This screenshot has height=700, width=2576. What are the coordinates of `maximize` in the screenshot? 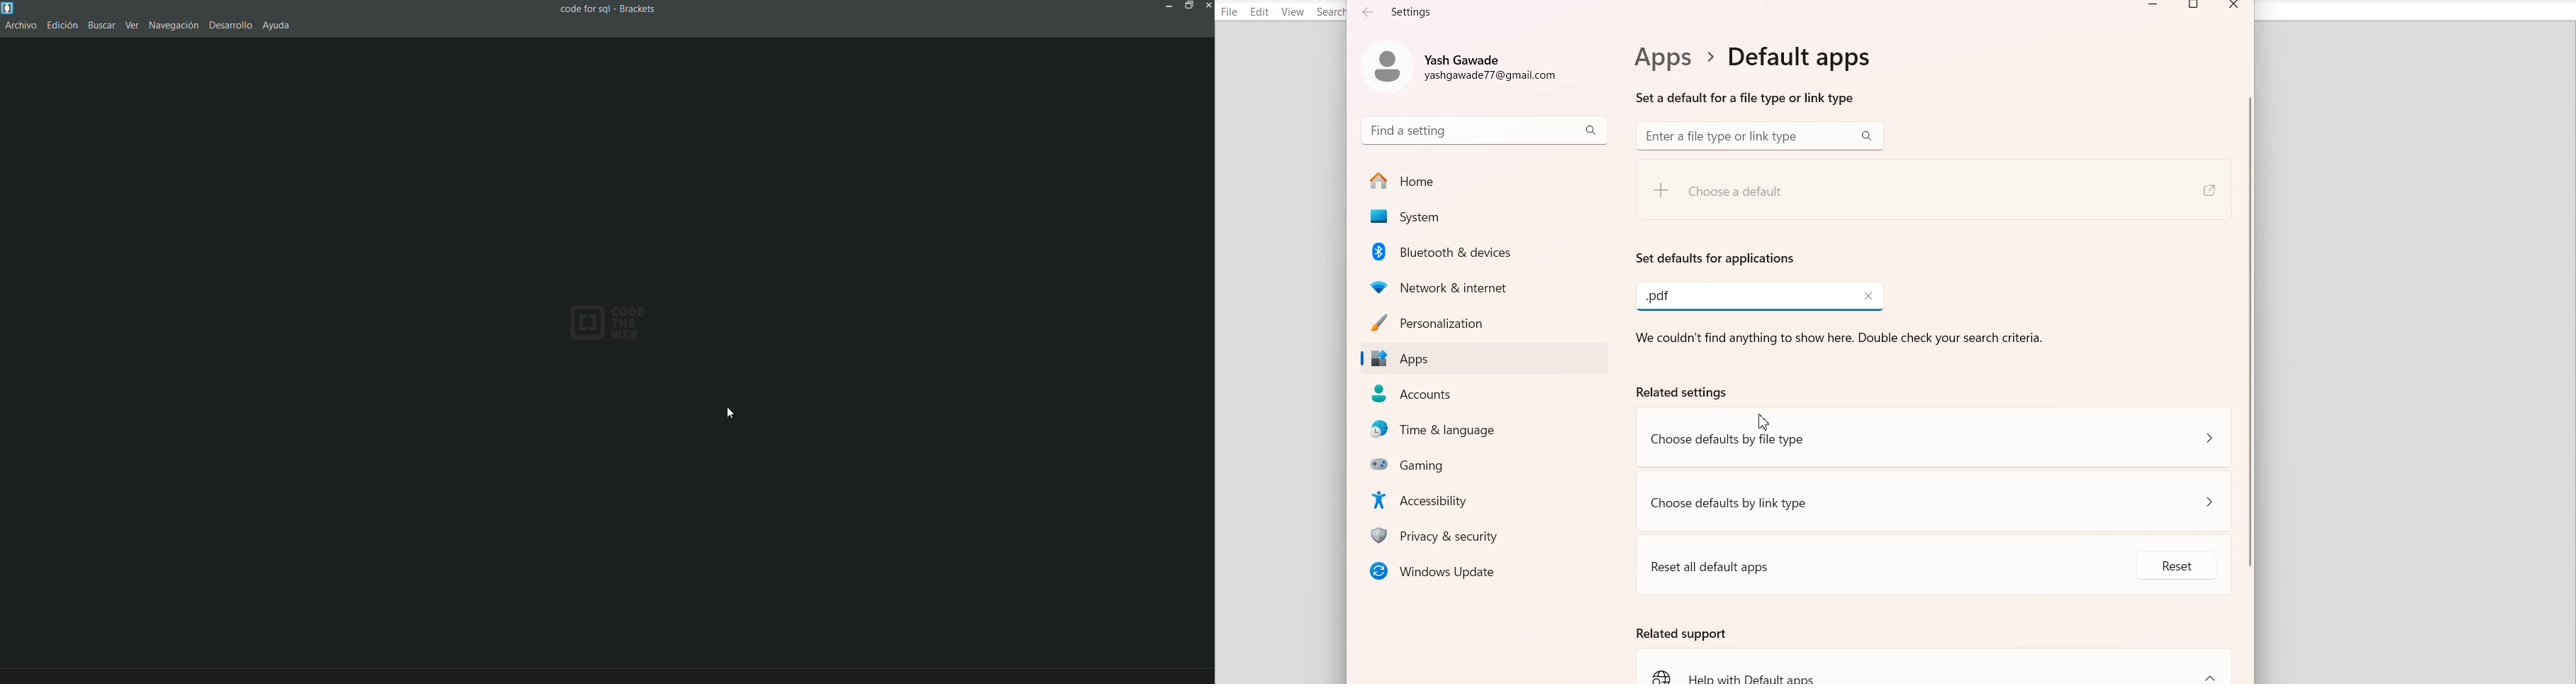 It's located at (1188, 6).